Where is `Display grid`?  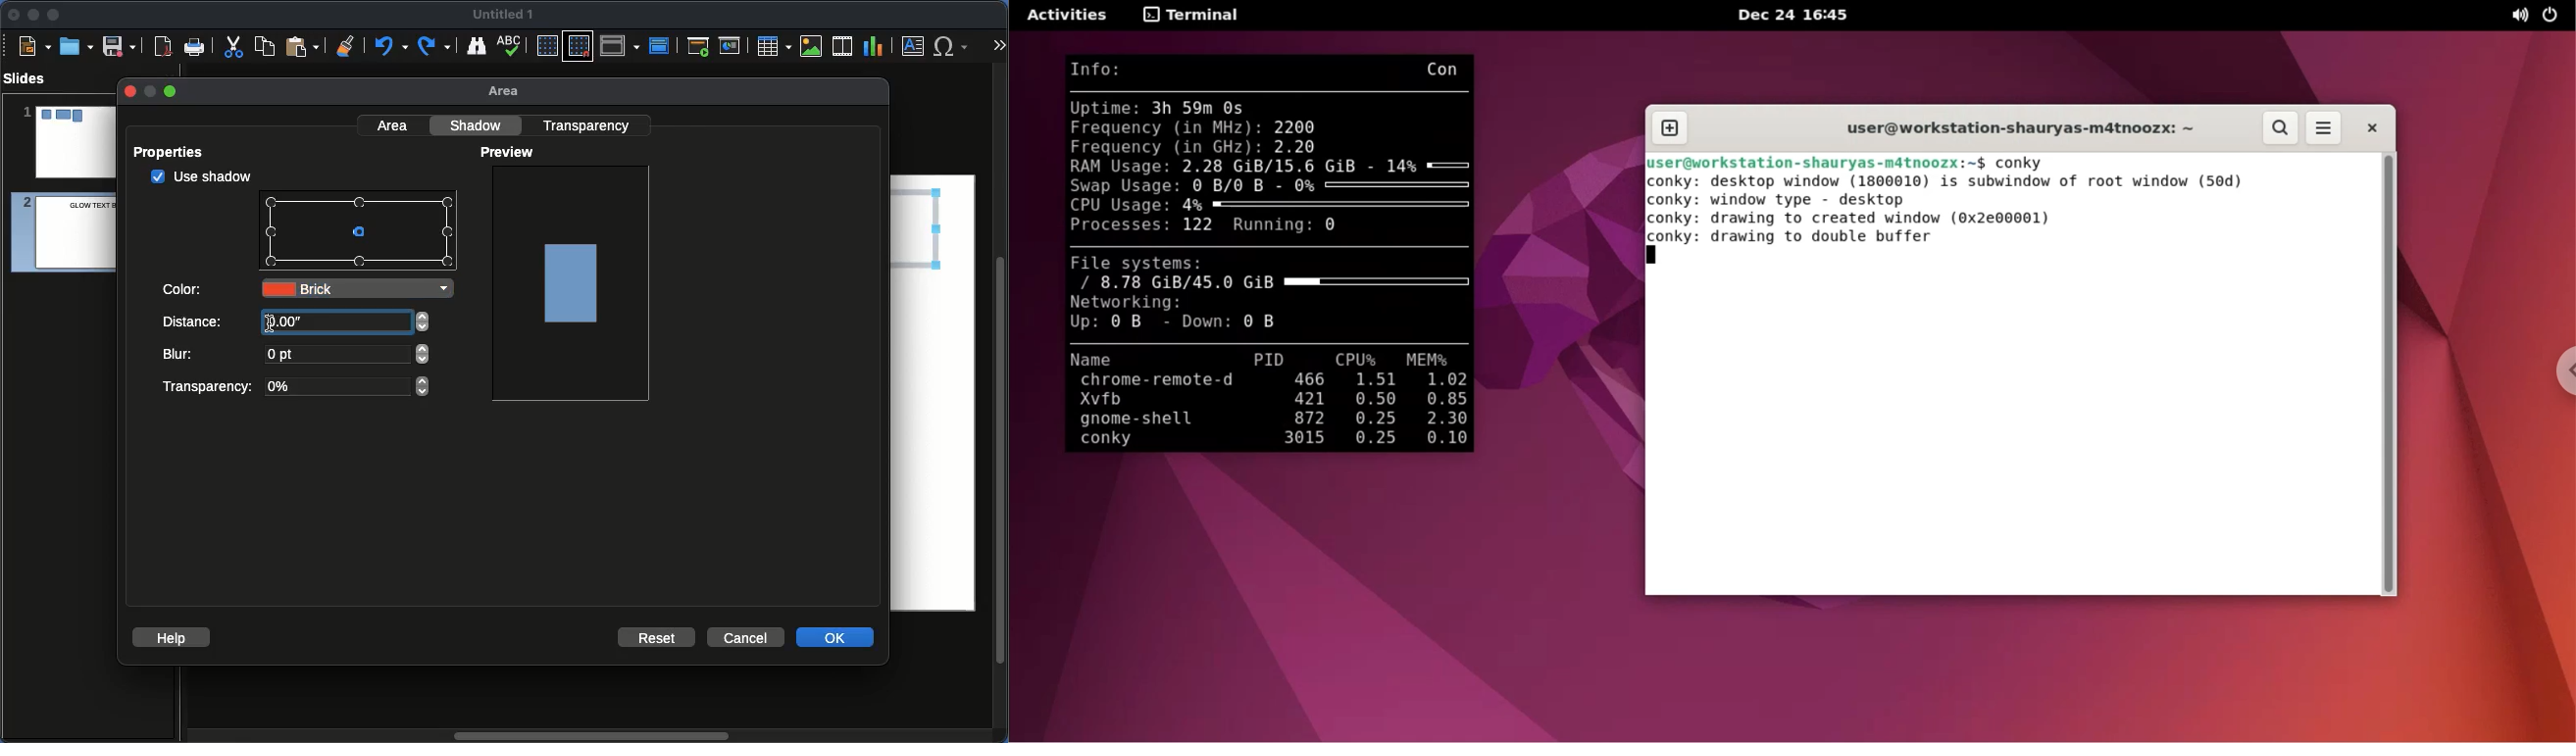 Display grid is located at coordinates (546, 47).